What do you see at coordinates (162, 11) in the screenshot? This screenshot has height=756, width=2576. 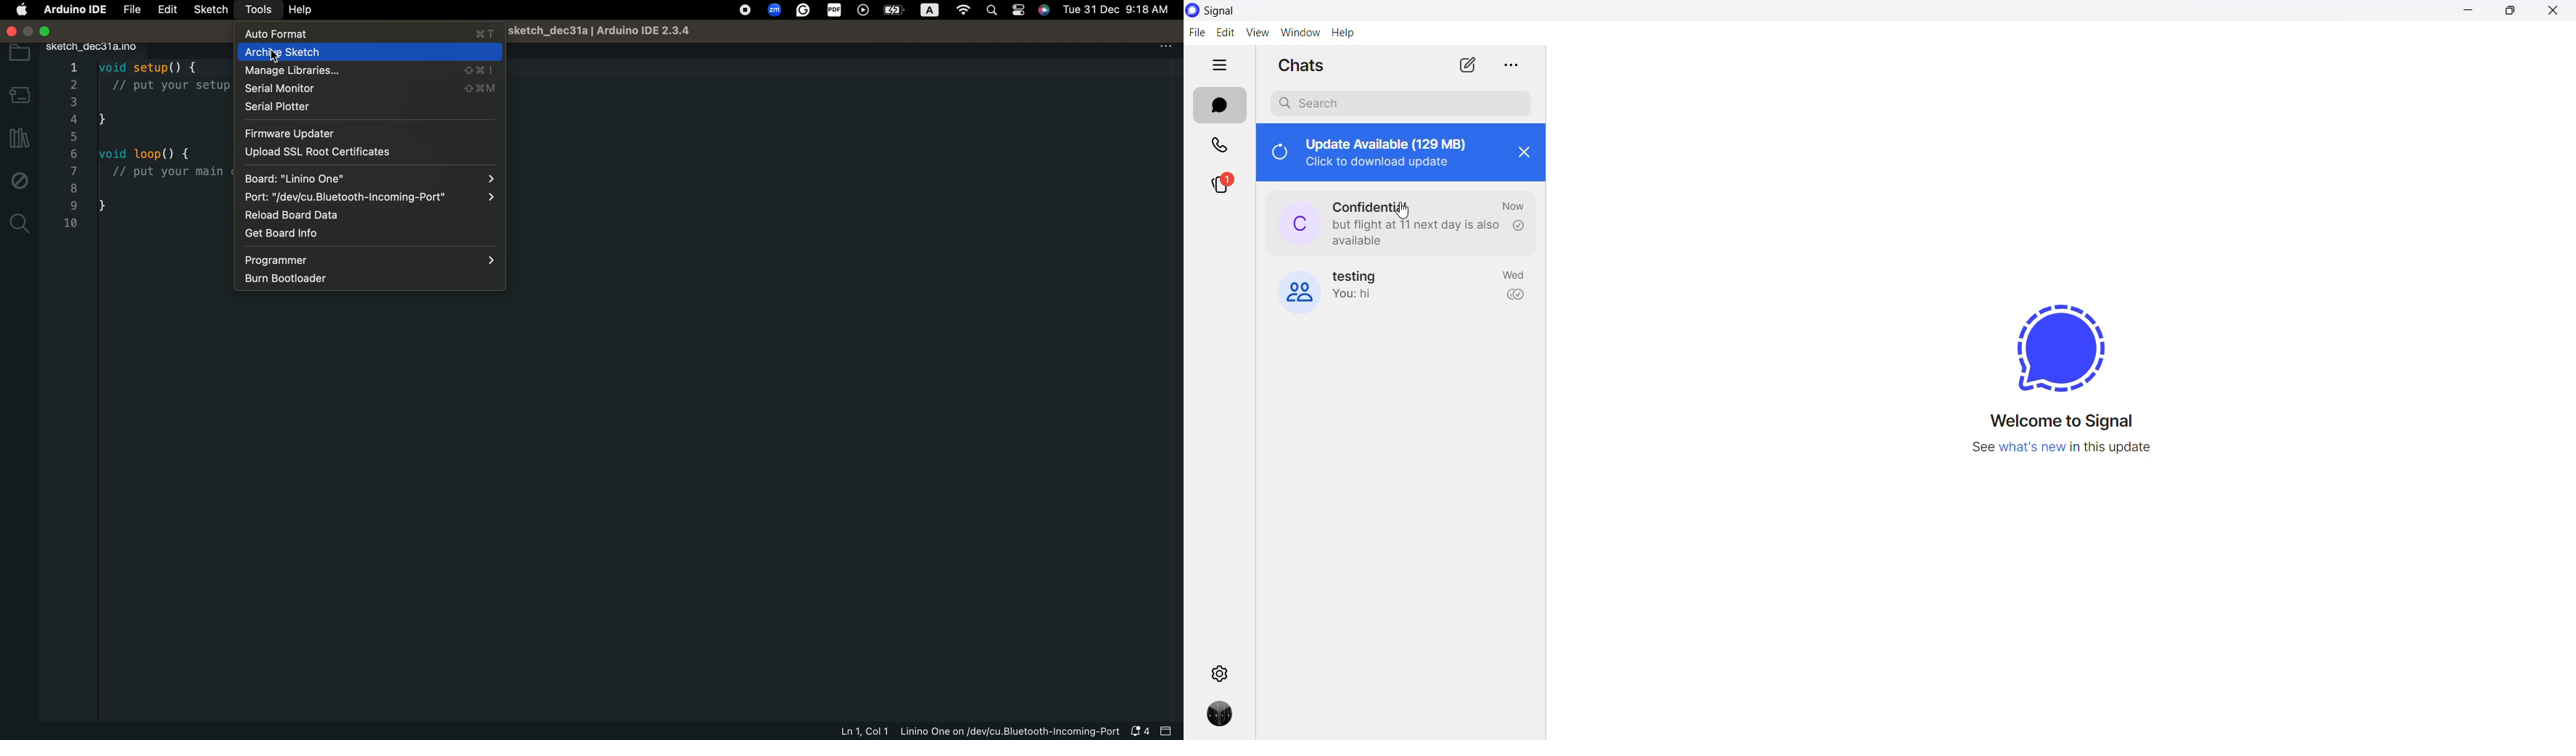 I see `edit` at bounding box center [162, 11].